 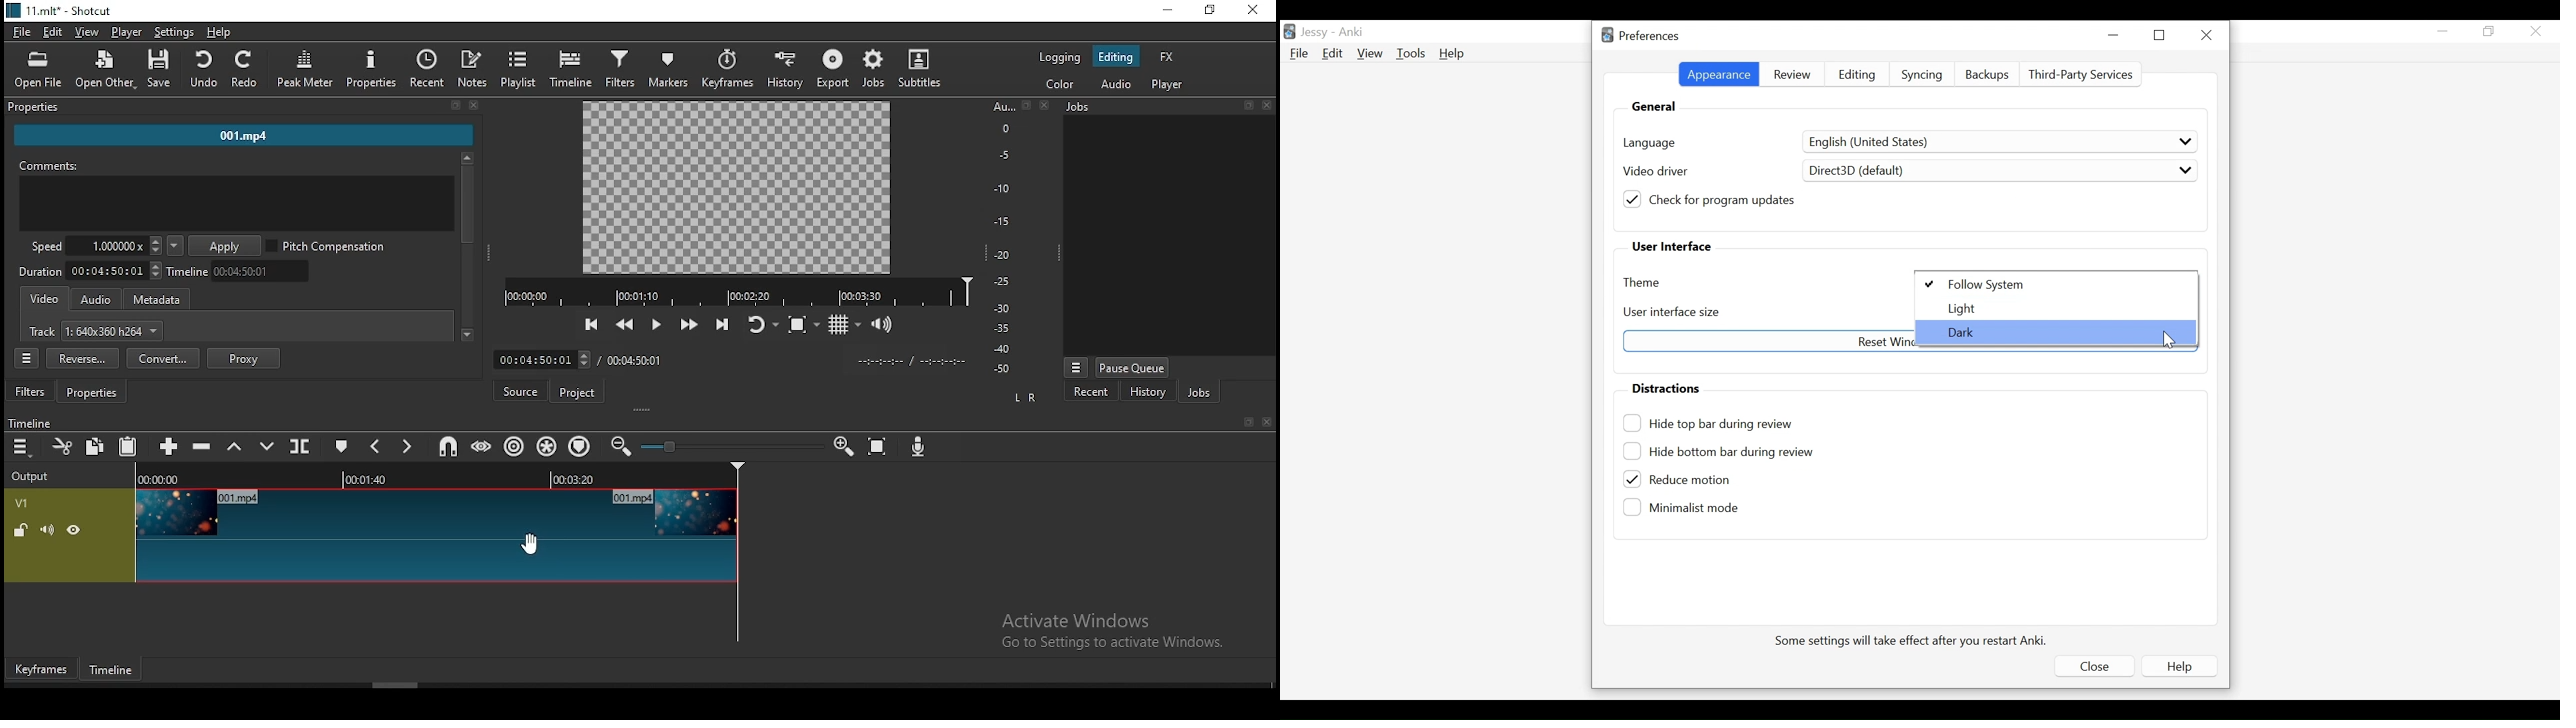 What do you see at coordinates (2113, 34) in the screenshot?
I see `minimize` at bounding box center [2113, 34].